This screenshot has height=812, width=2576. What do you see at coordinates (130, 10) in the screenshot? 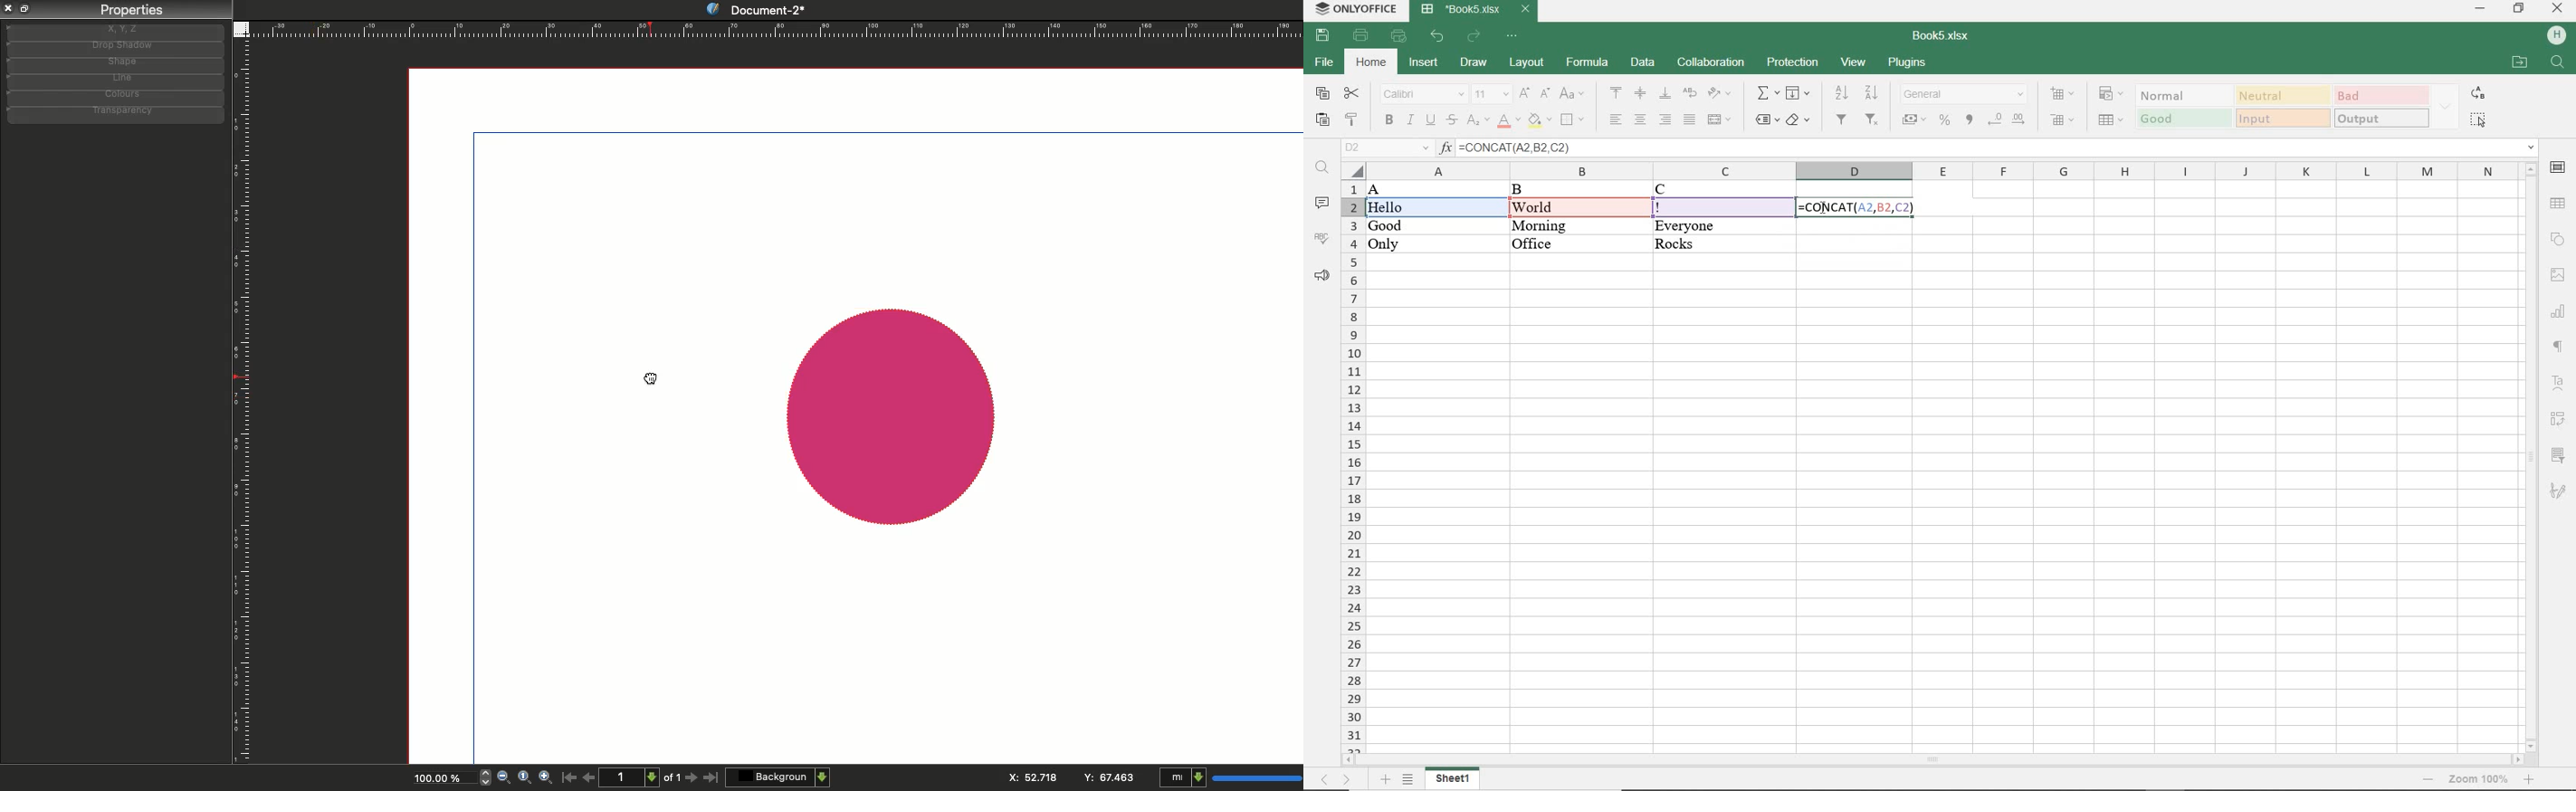
I see `Properties` at bounding box center [130, 10].